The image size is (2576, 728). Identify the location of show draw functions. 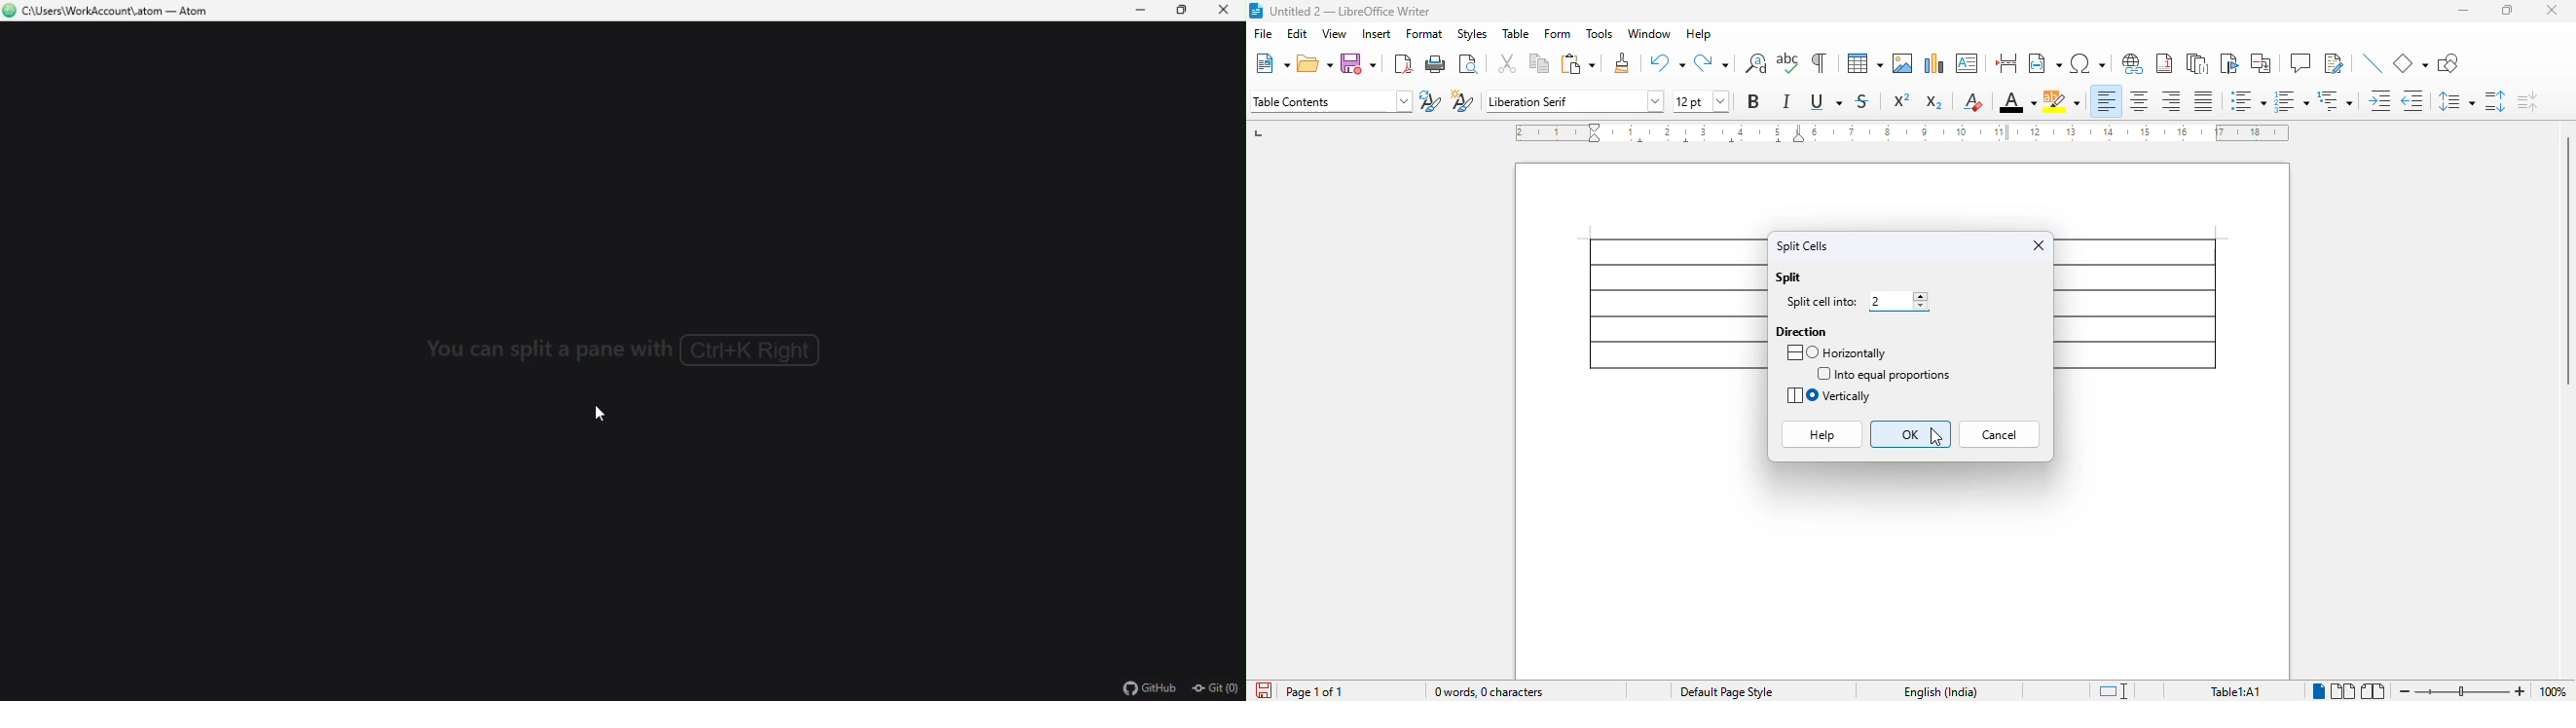
(2448, 63).